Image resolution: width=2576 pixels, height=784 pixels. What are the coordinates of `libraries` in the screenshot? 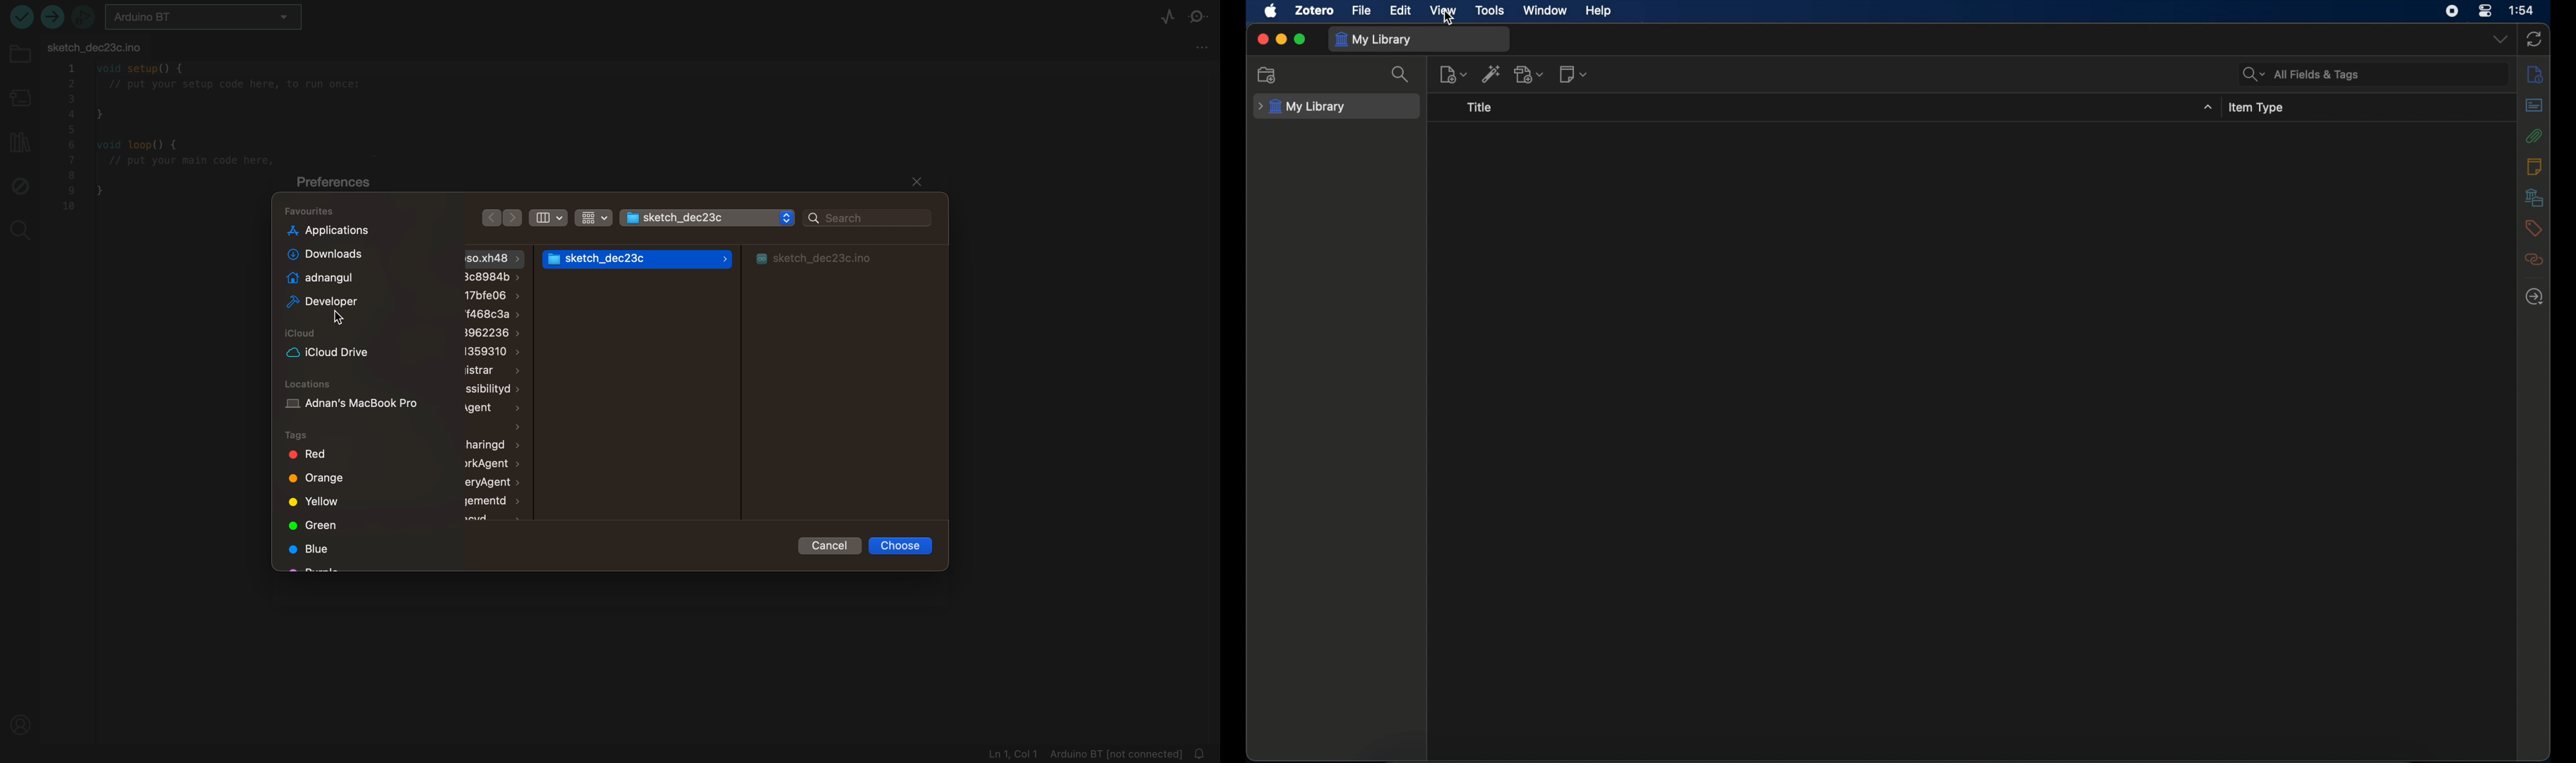 It's located at (2534, 197).